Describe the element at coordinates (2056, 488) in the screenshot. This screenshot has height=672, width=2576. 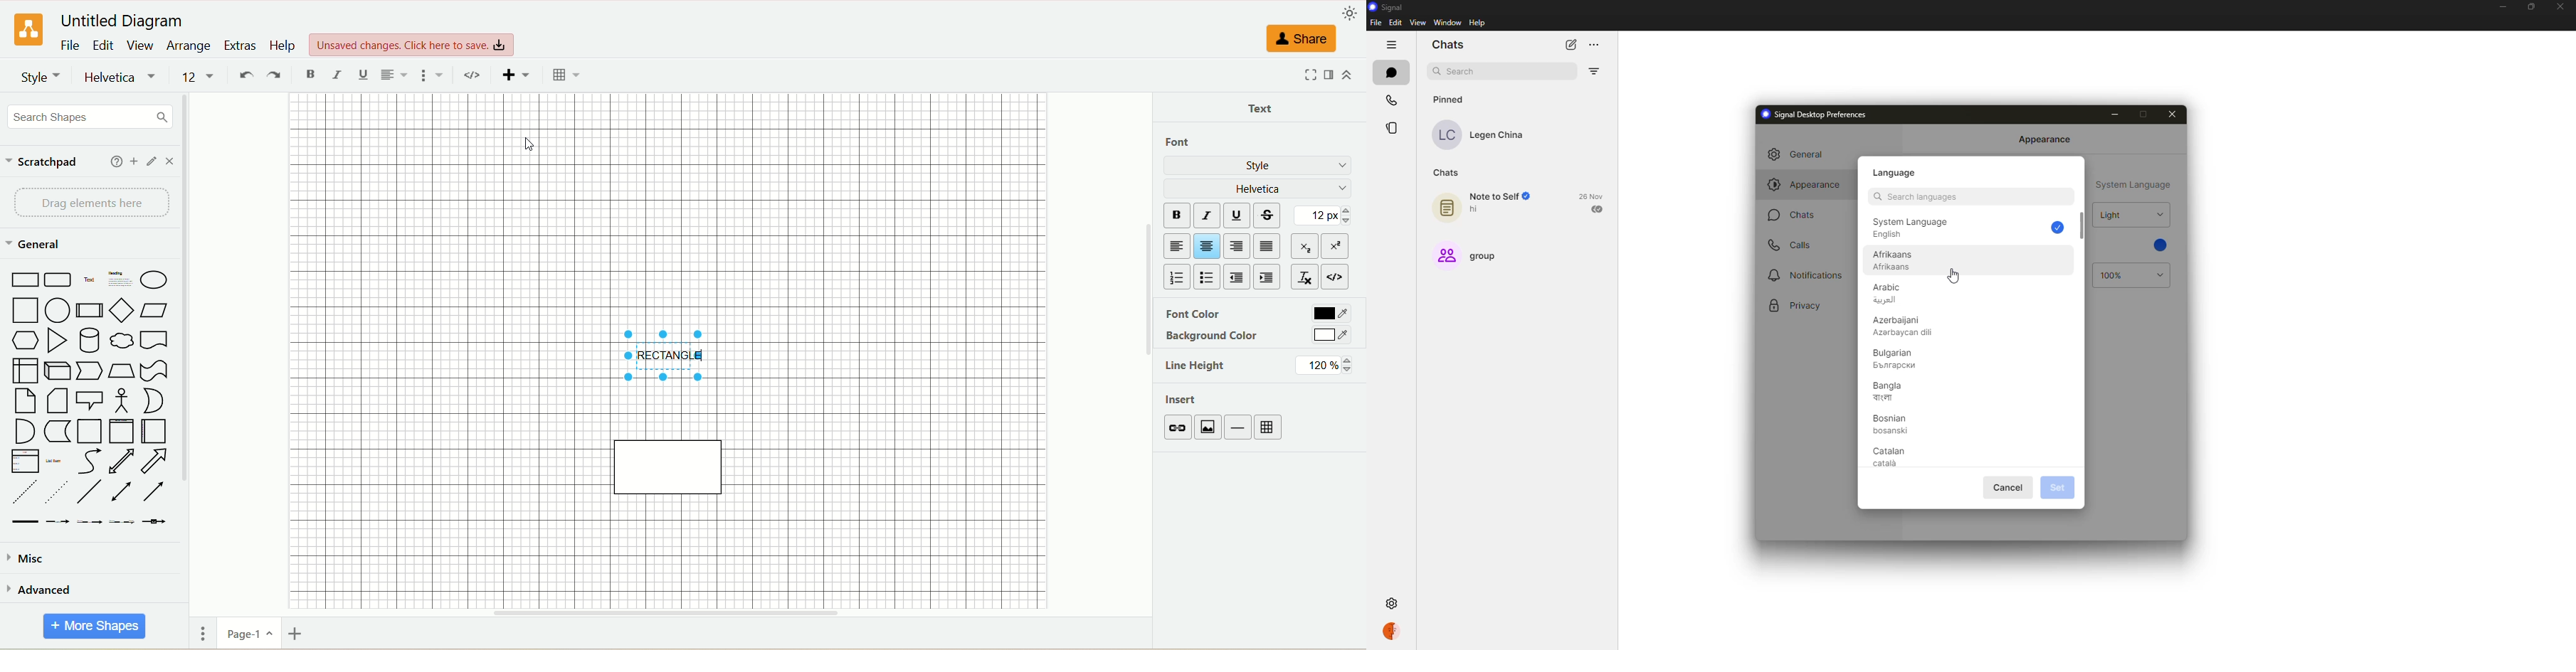
I see `set` at that location.